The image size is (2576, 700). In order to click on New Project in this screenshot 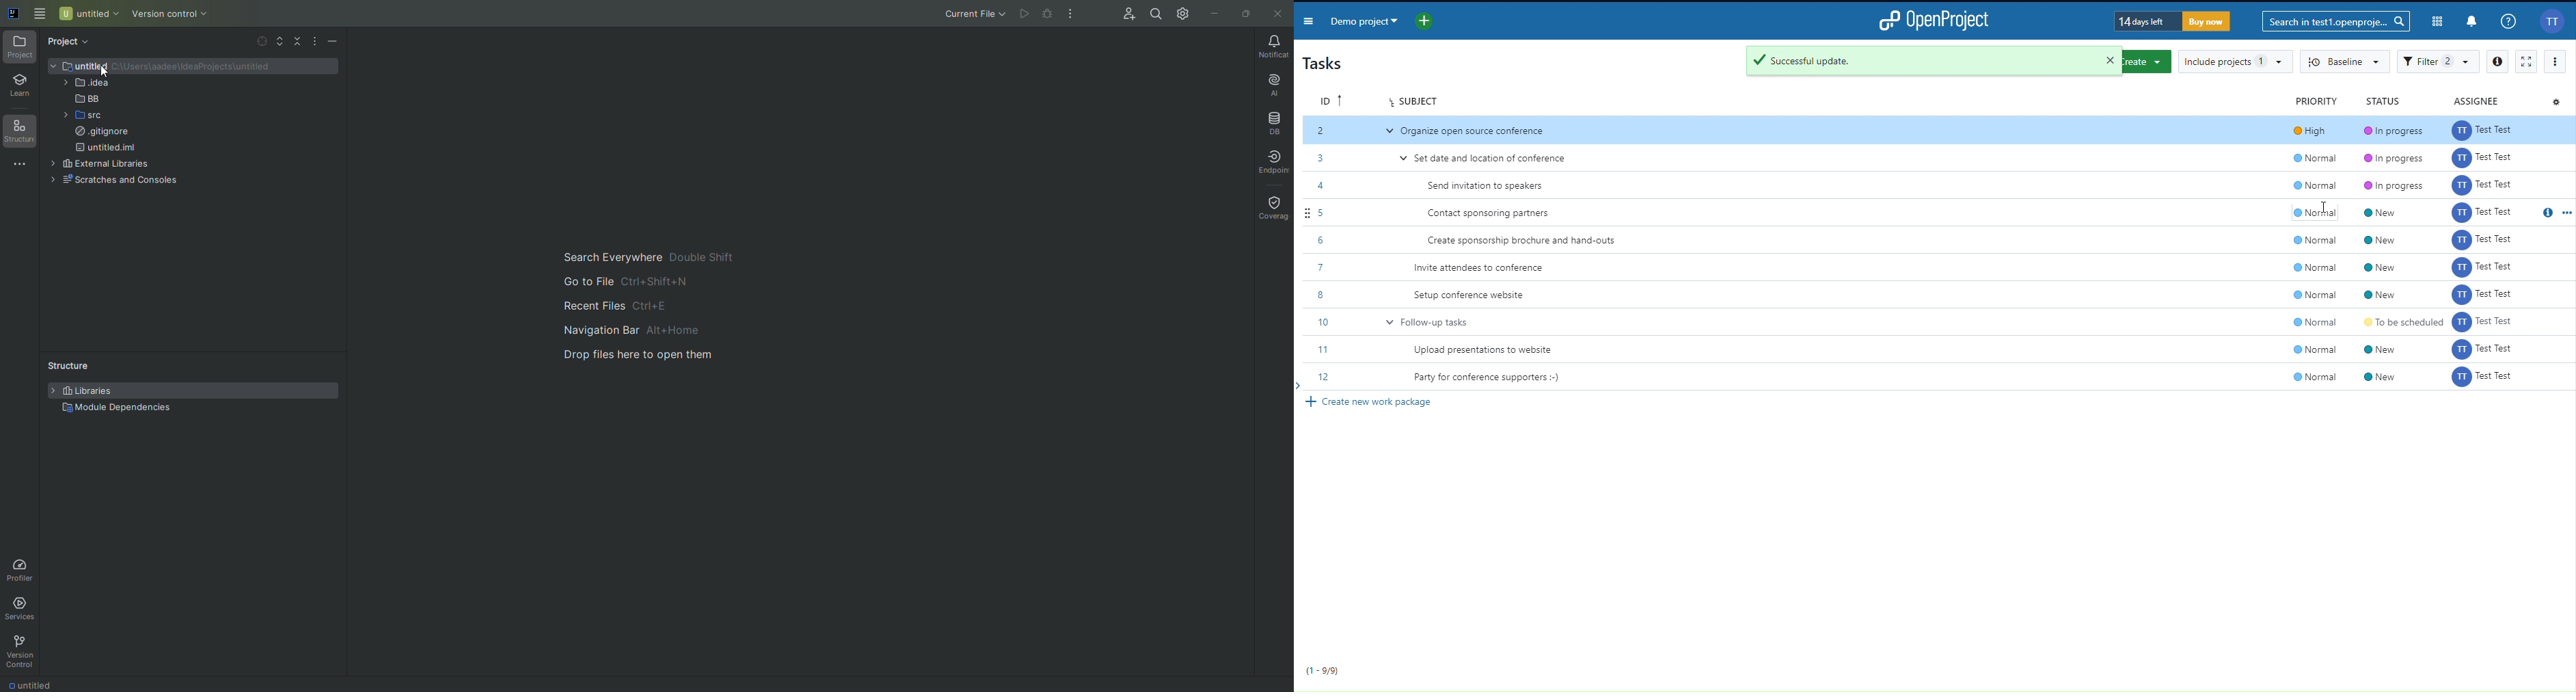, I will do `click(1425, 20)`.